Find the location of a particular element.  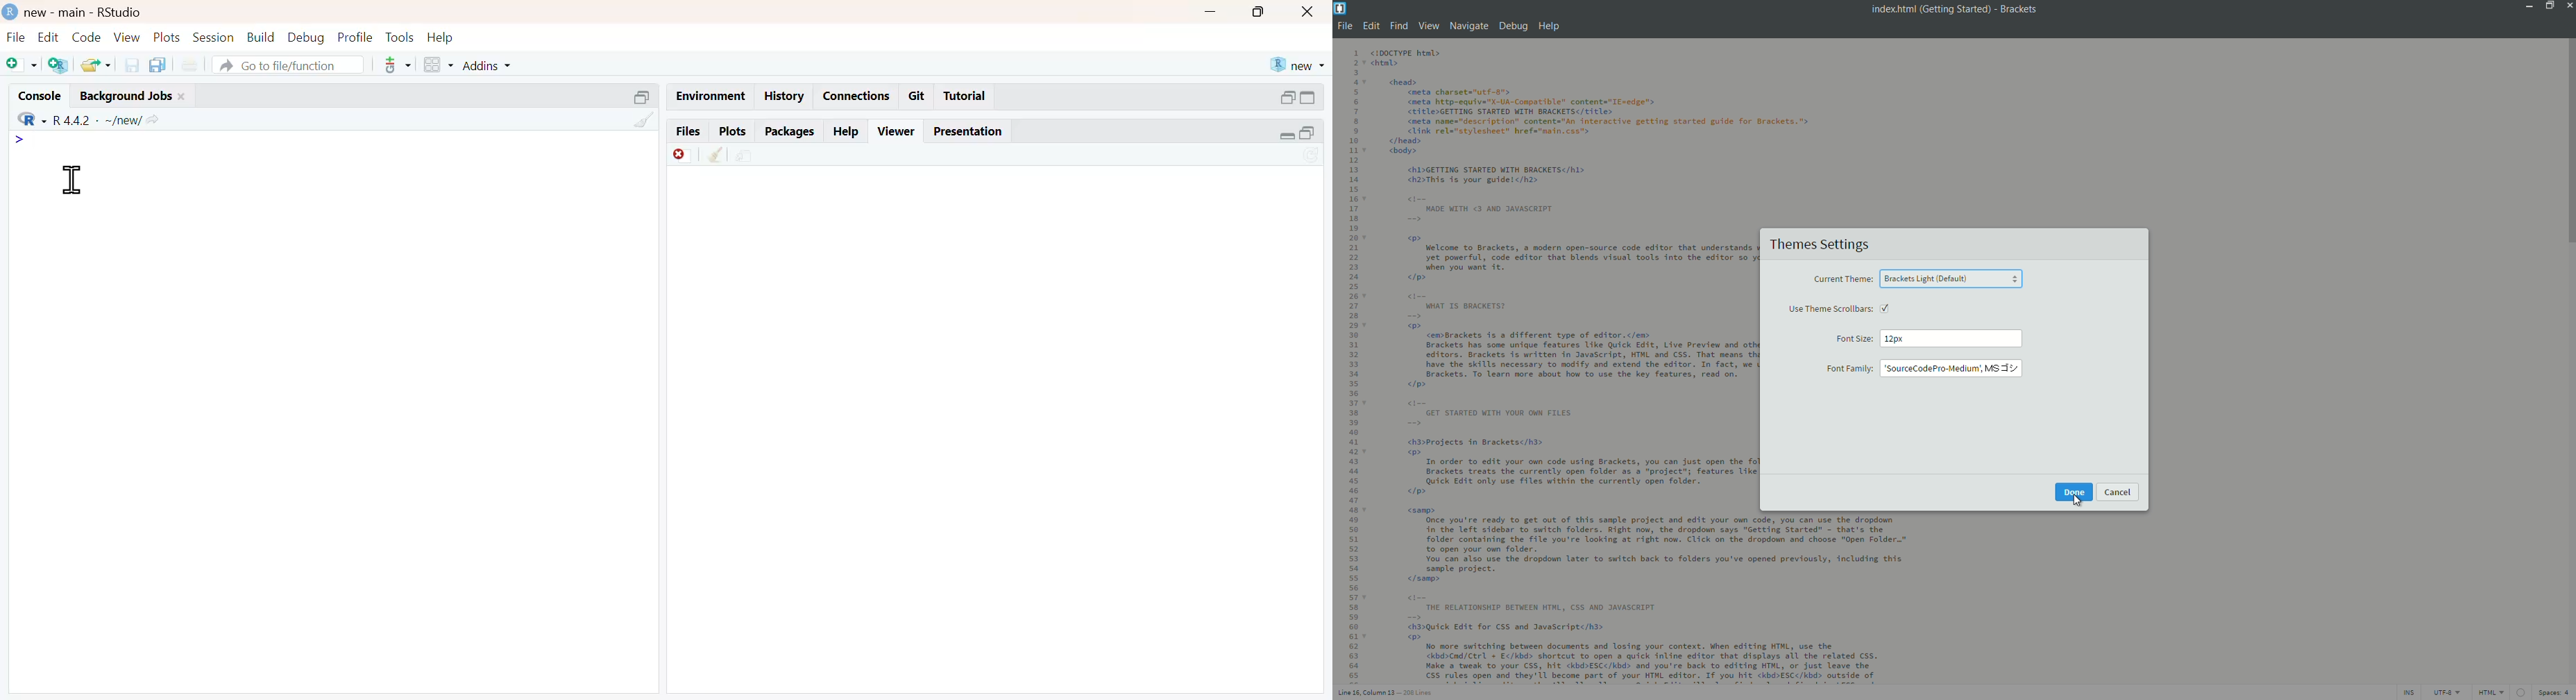

remove current viewer is located at coordinates (679, 156).